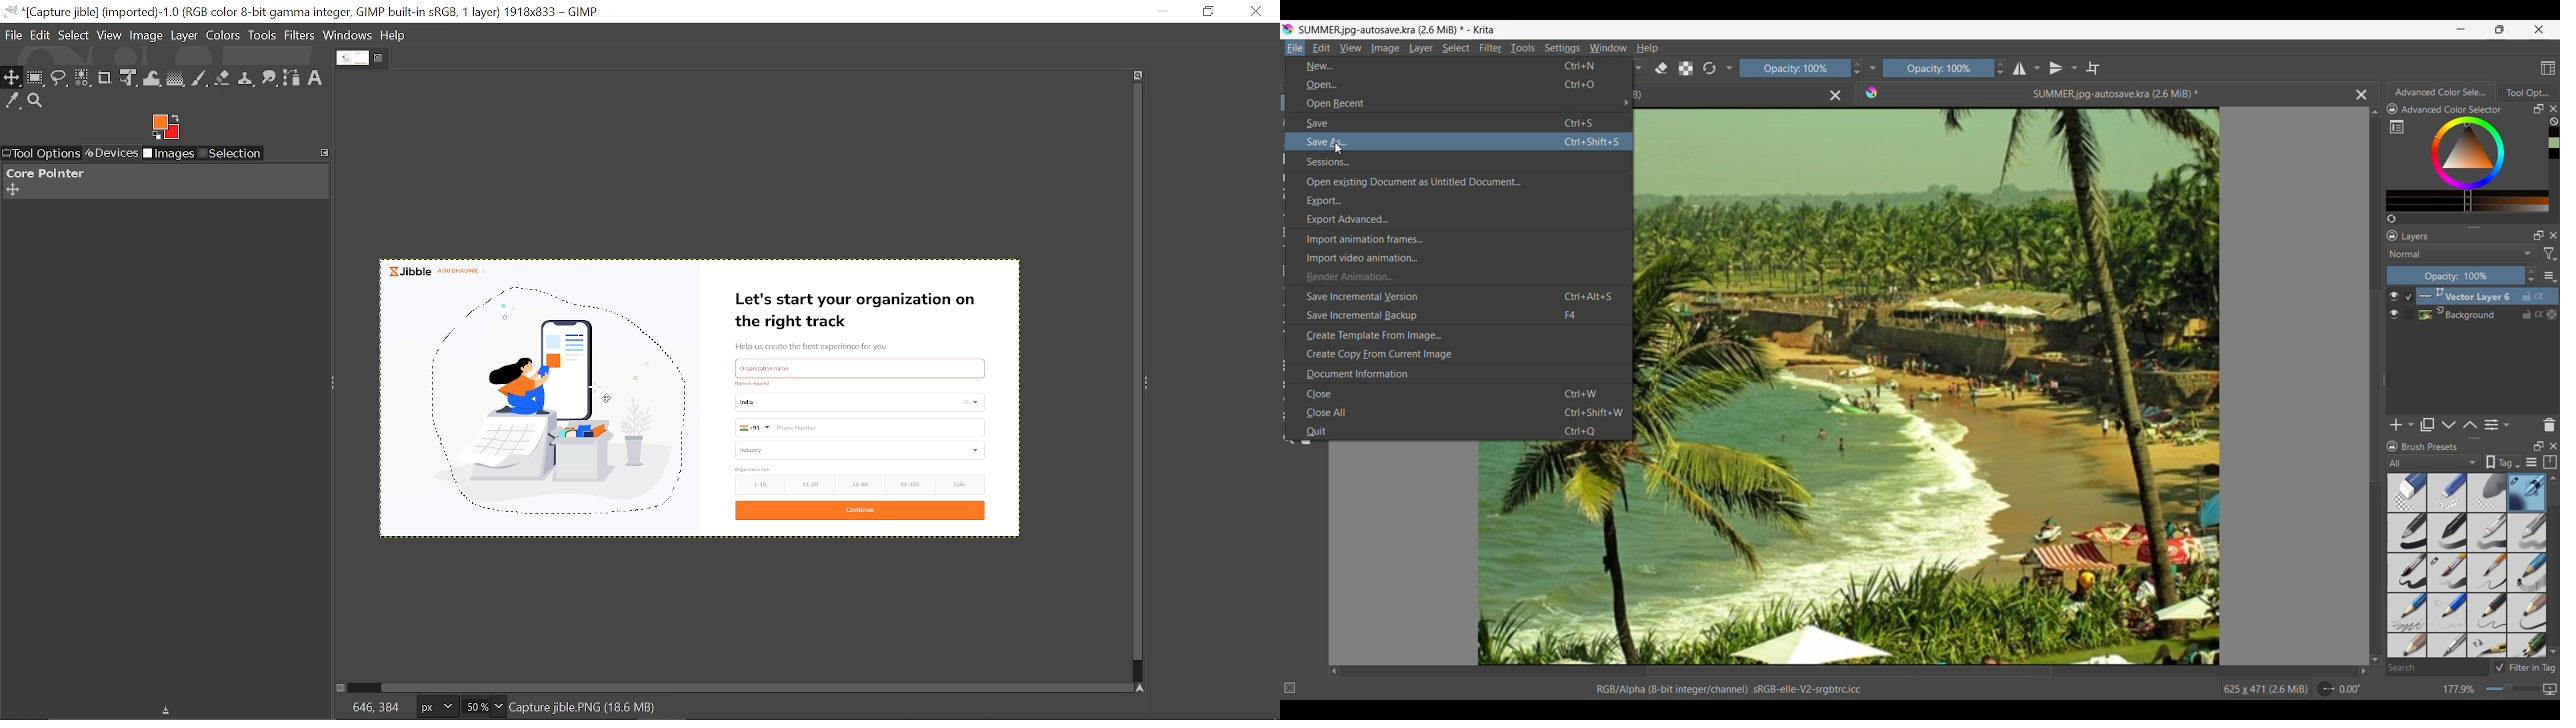  I want to click on Current tab, so click(353, 57).